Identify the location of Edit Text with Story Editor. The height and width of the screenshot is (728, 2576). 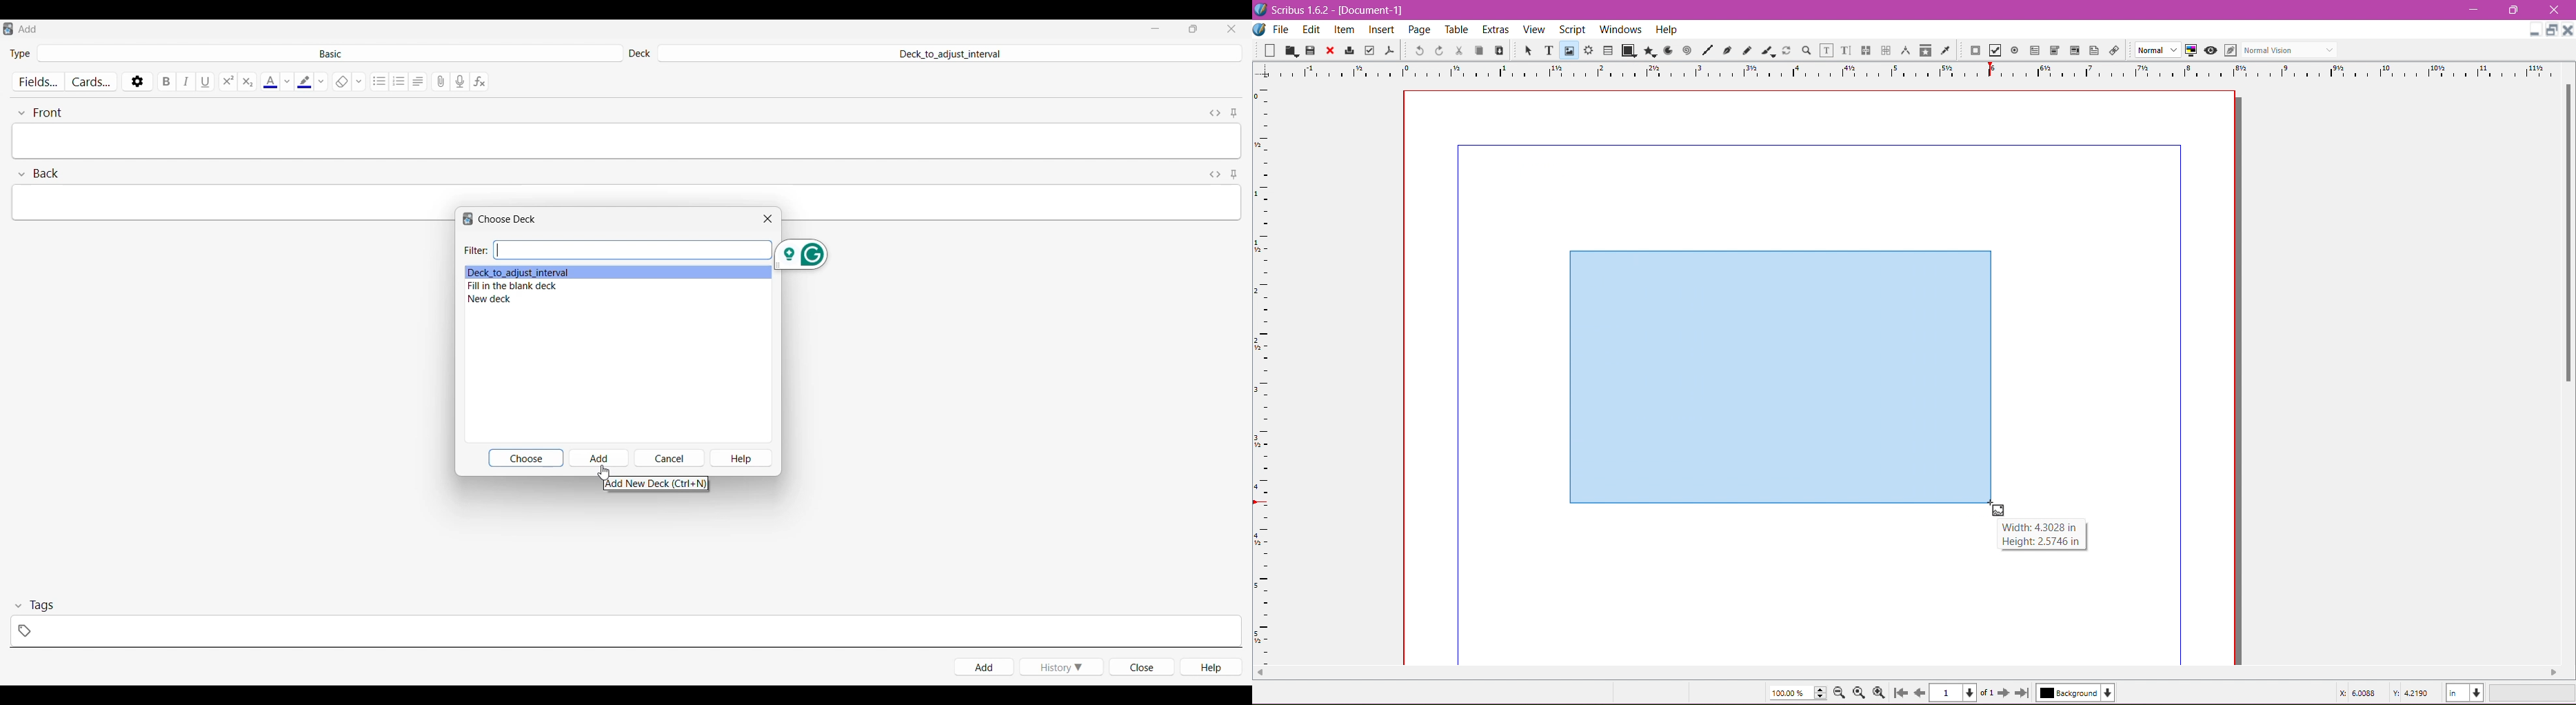
(1846, 50).